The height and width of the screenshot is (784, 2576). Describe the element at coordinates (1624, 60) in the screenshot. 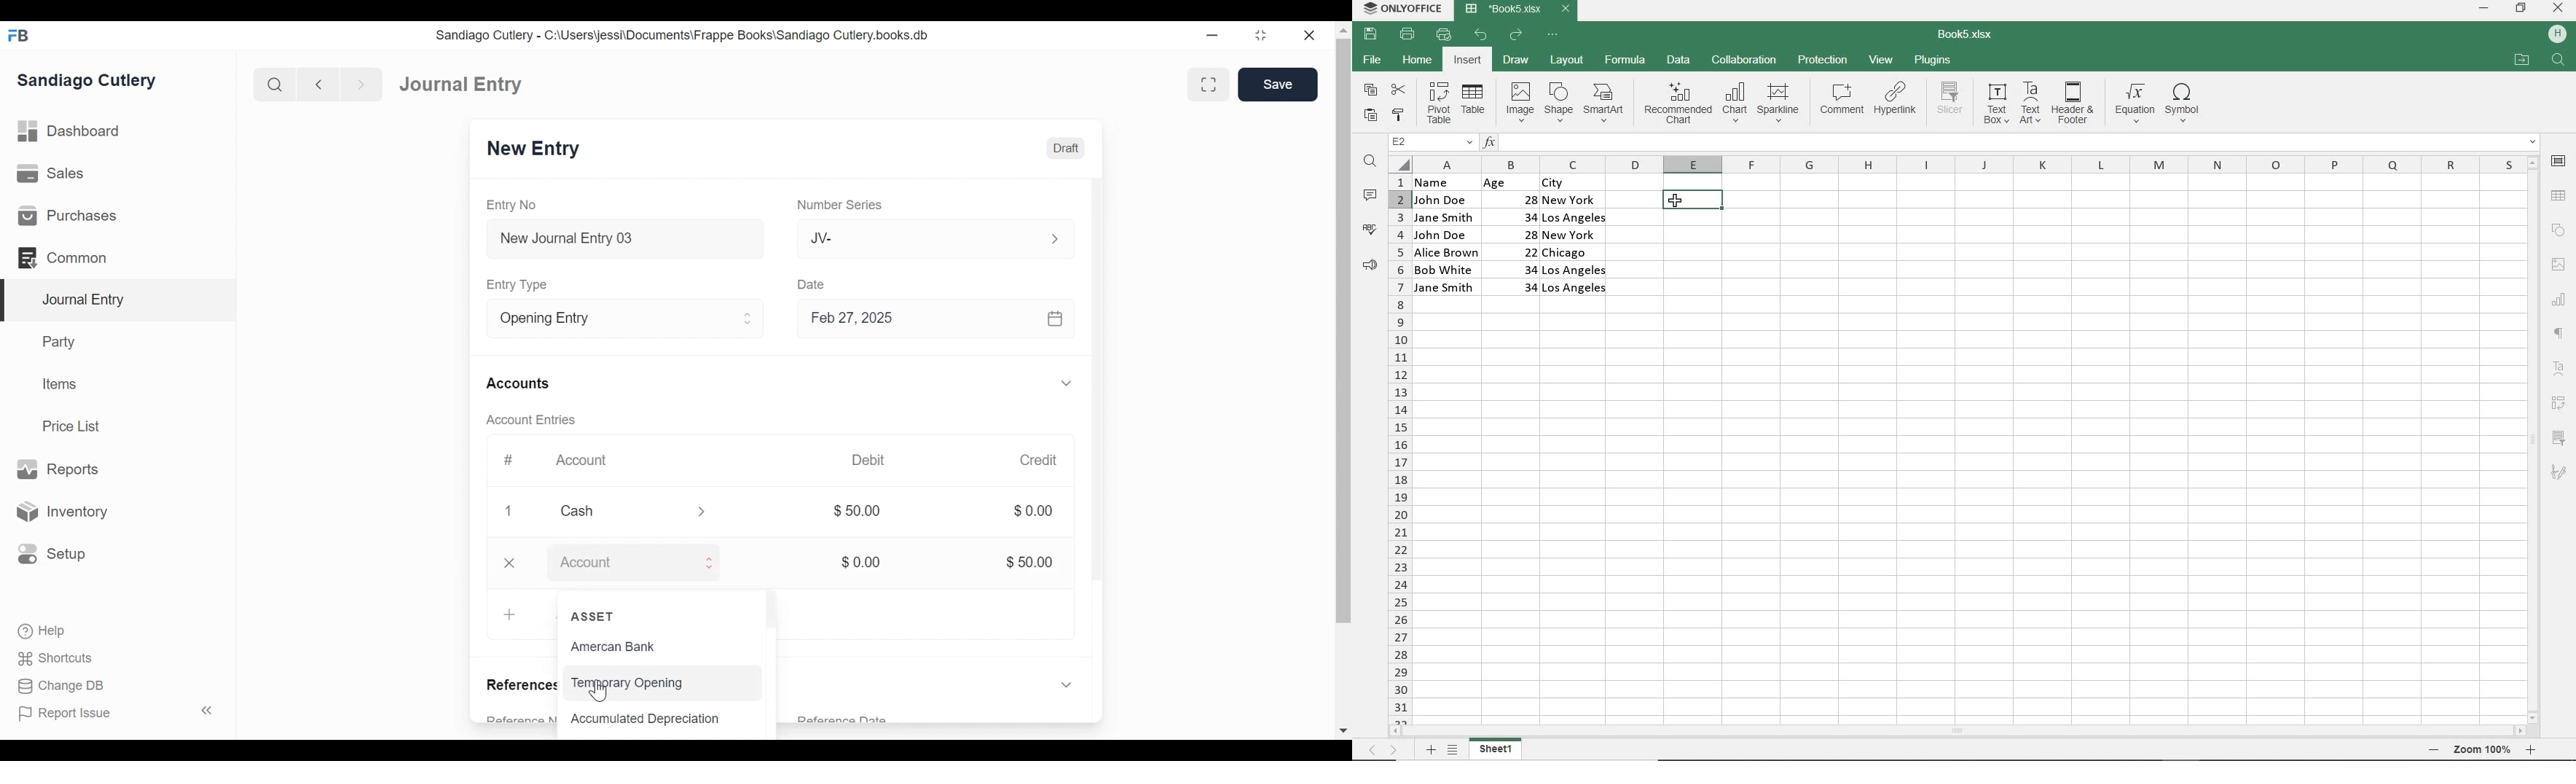

I see `FORMULA` at that location.